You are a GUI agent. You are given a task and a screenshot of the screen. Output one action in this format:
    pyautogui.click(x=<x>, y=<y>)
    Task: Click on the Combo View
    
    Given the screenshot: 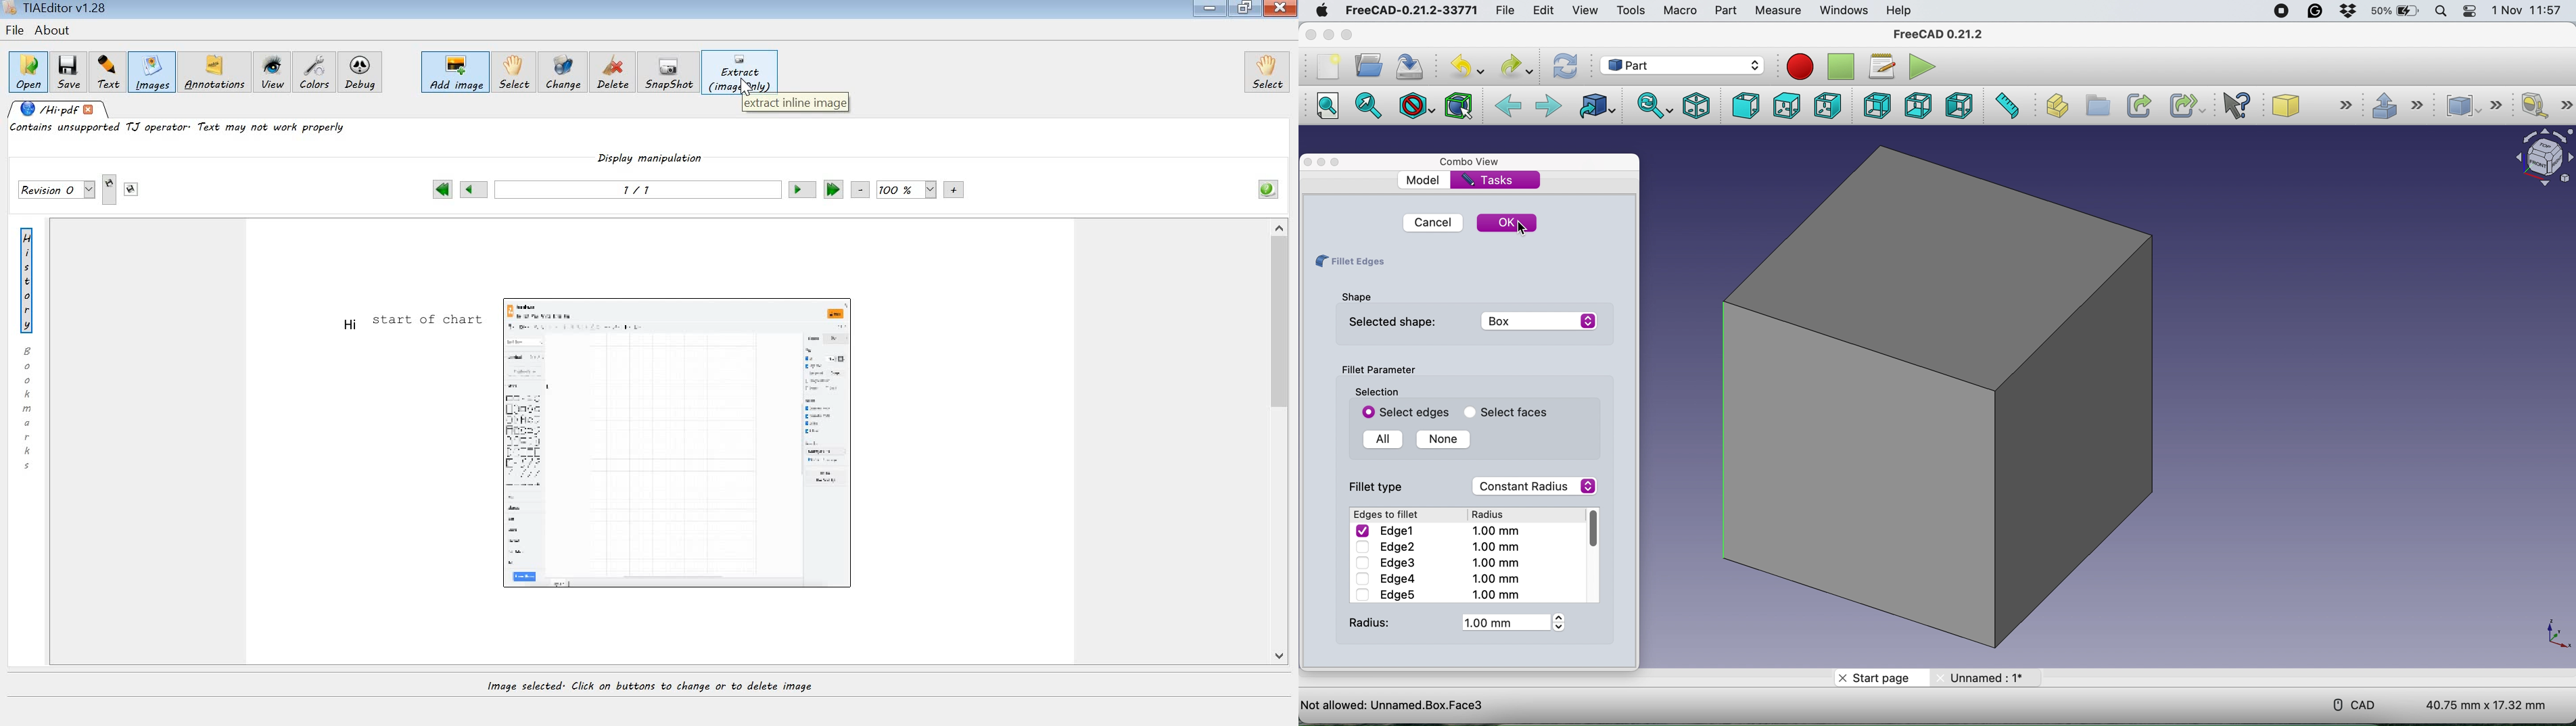 What is the action you would take?
    pyautogui.click(x=1472, y=162)
    